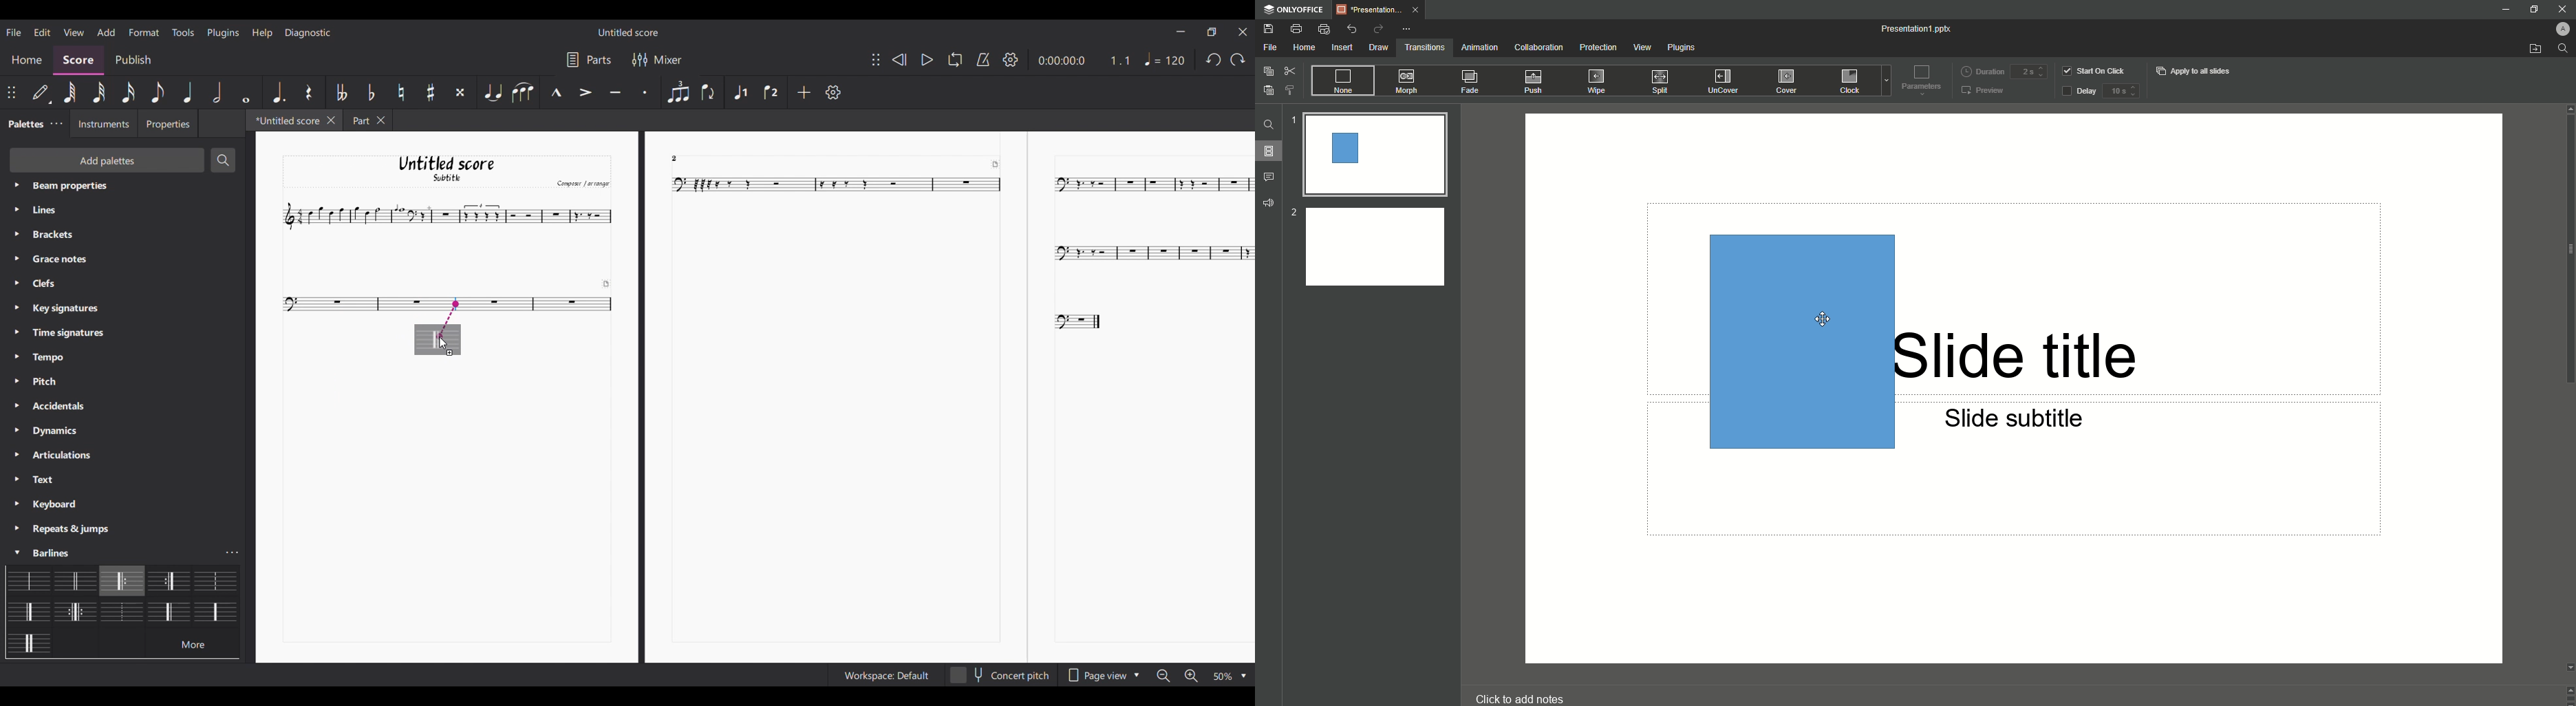 Image resolution: width=2576 pixels, height=728 pixels. I want to click on Palette settings, so click(48, 357).